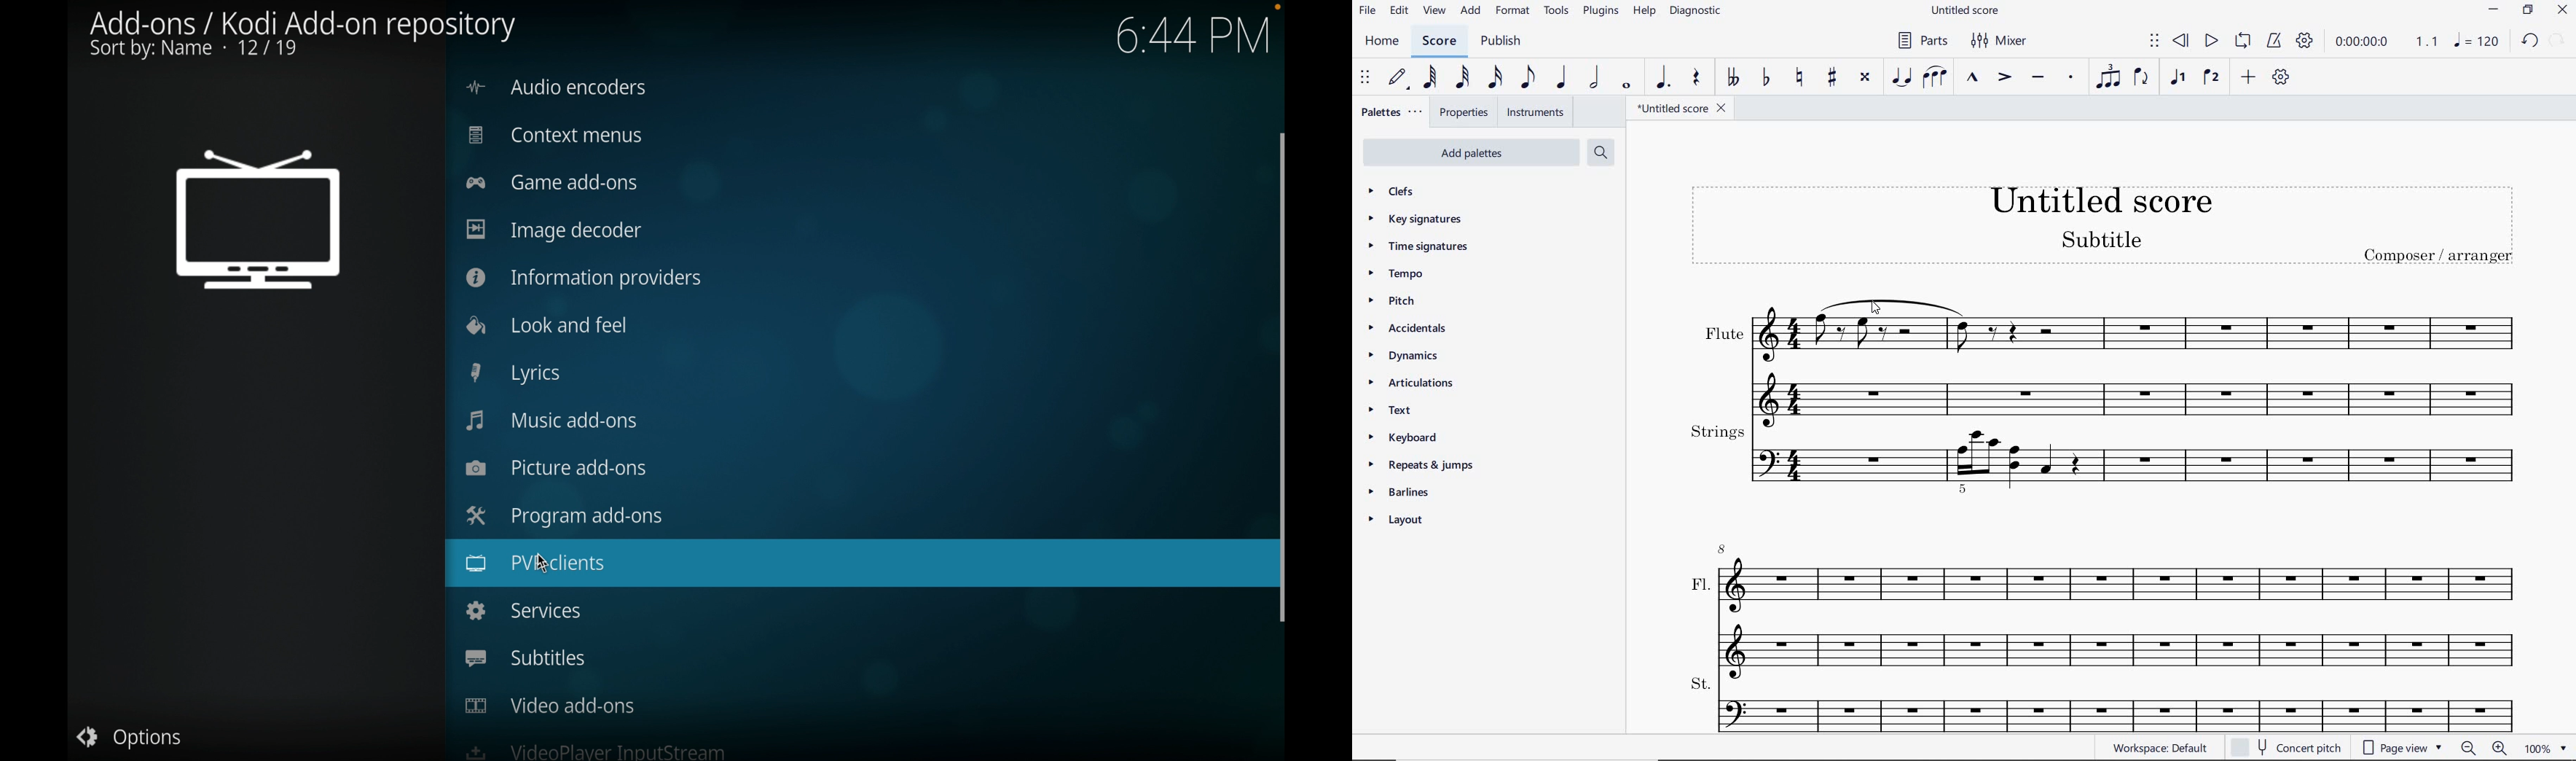 This screenshot has width=2576, height=784. What do you see at coordinates (1400, 77) in the screenshot?
I see `DEFAULT (STEP TIME)` at bounding box center [1400, 77].